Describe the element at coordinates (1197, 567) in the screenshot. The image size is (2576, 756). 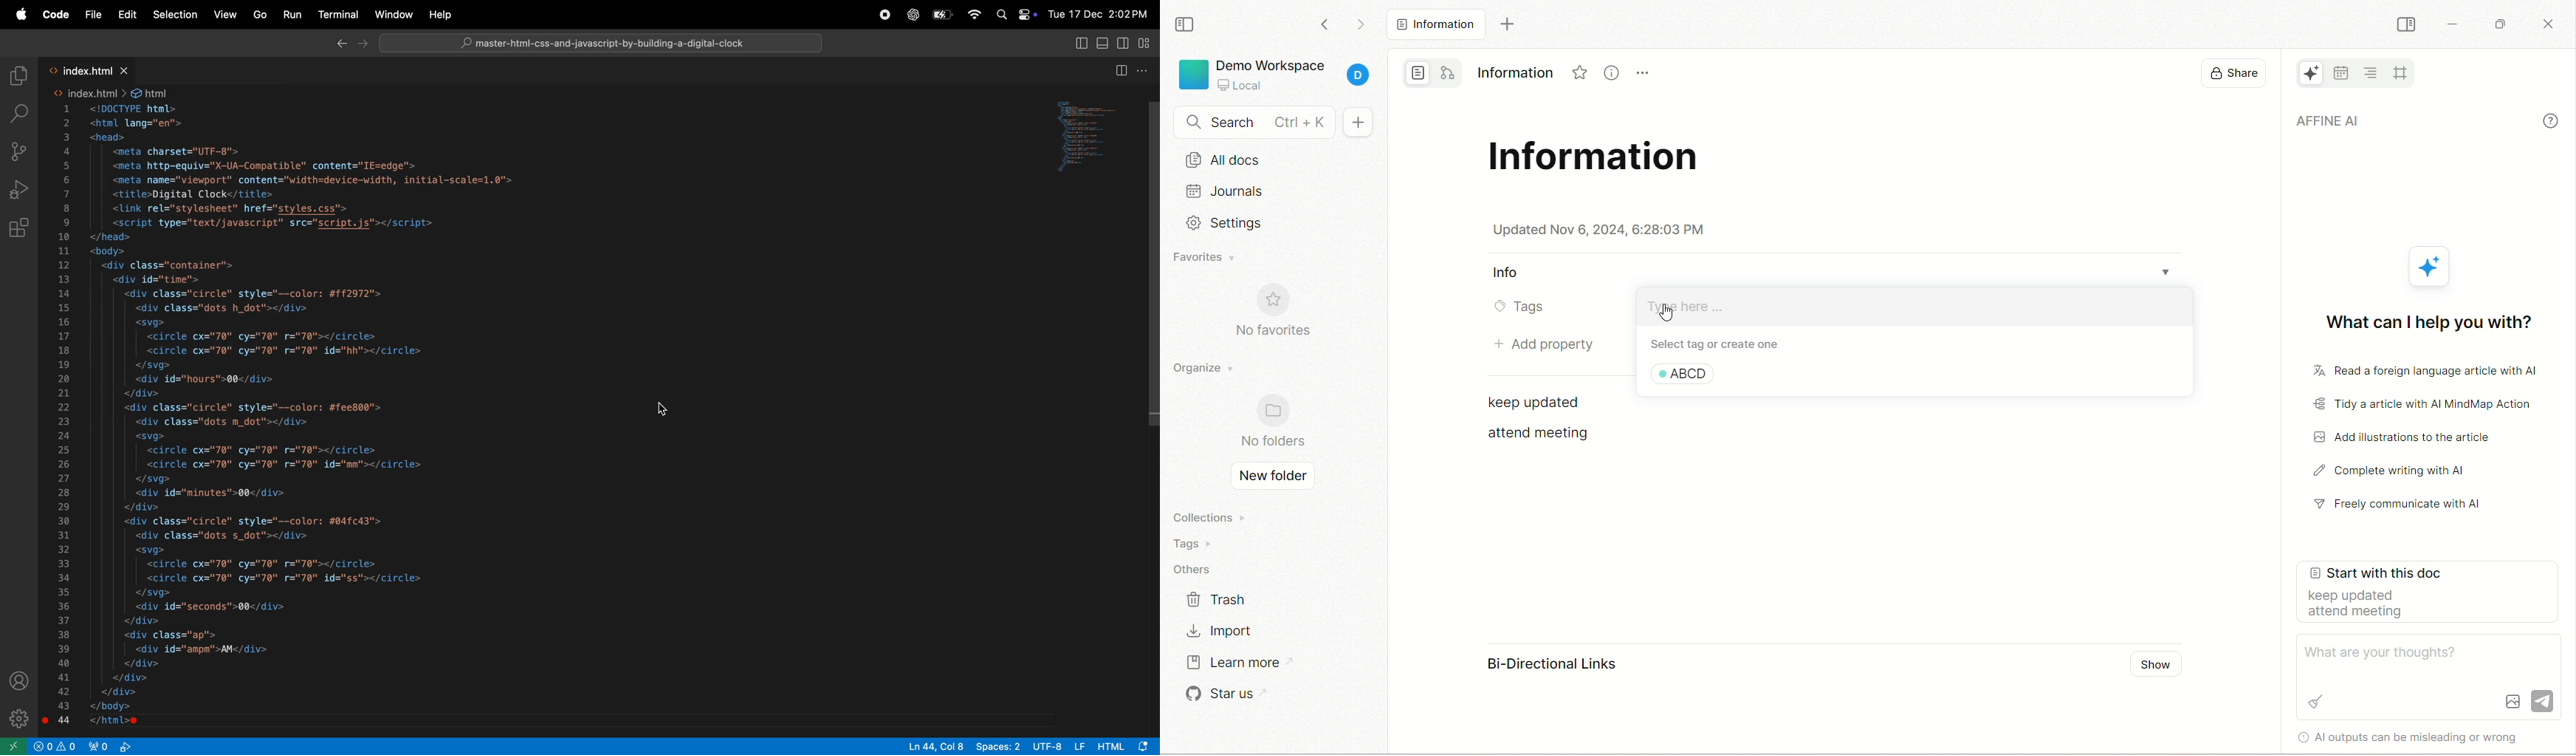
I see `others` at that location.